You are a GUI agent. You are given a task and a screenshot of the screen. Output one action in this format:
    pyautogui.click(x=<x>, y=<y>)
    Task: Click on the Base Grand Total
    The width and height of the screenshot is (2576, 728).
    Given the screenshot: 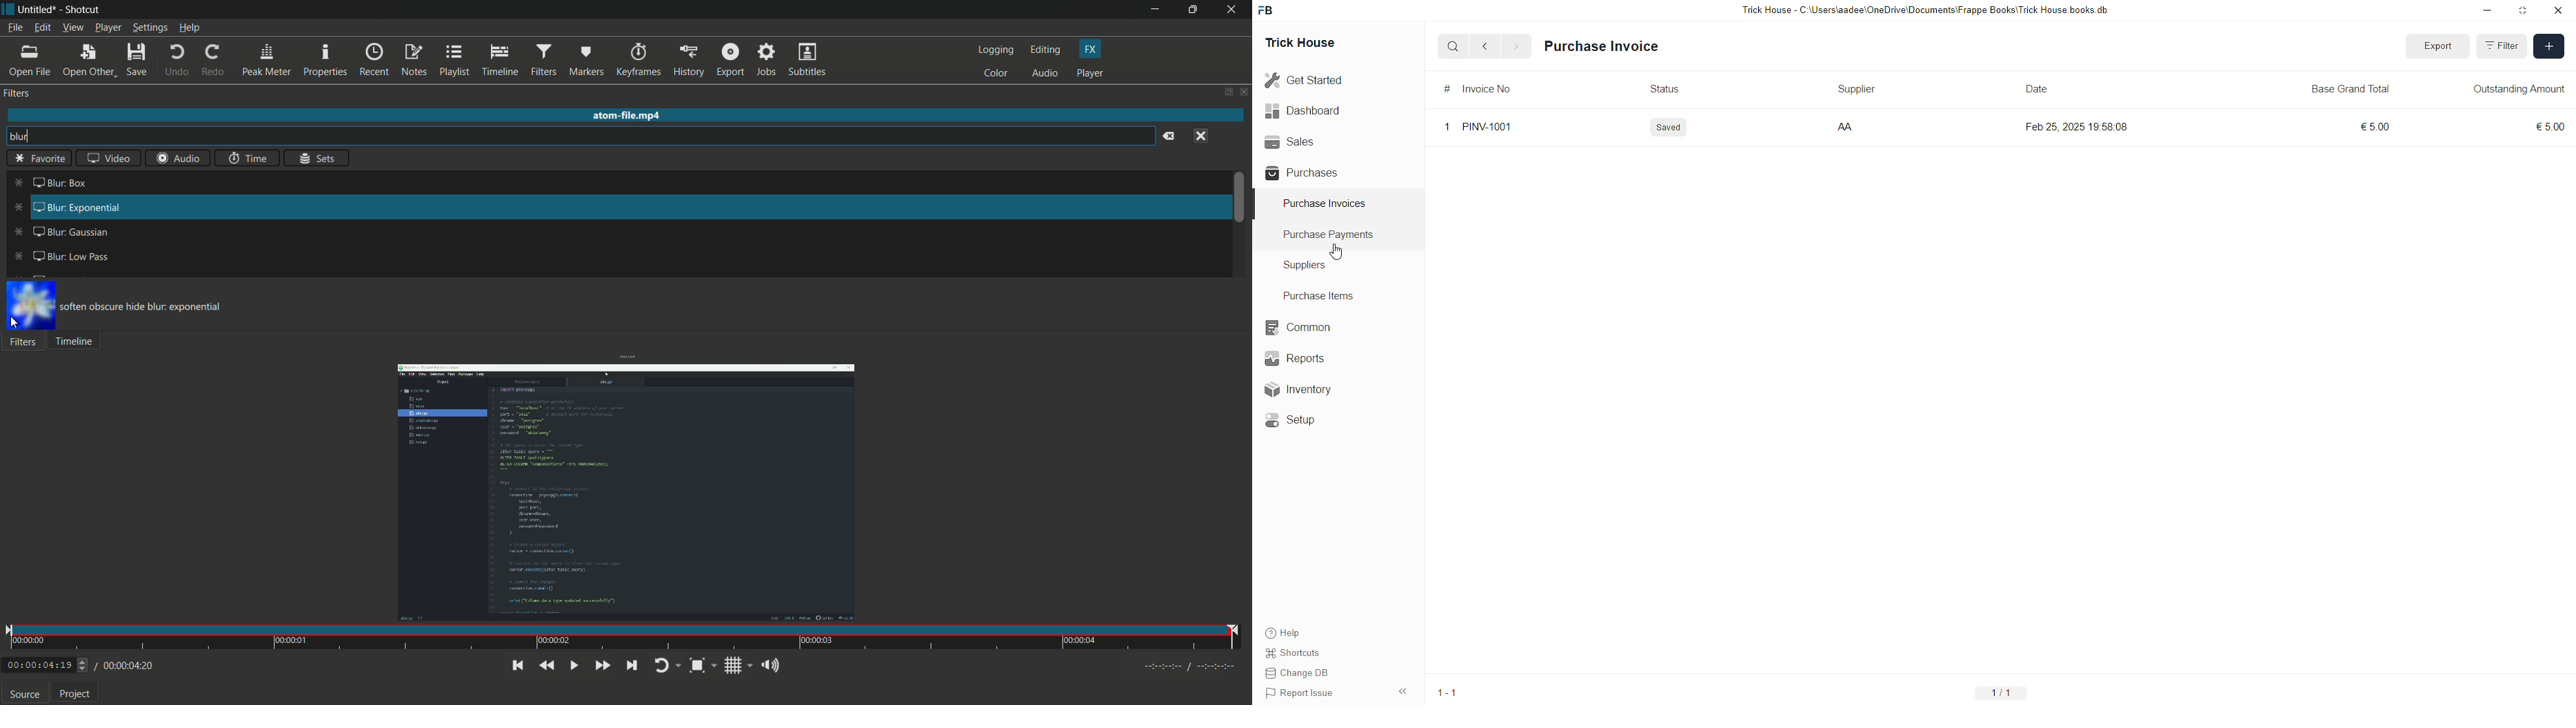 What is the action you would take?
    pyautogui.click(x=2346, y=85)
    